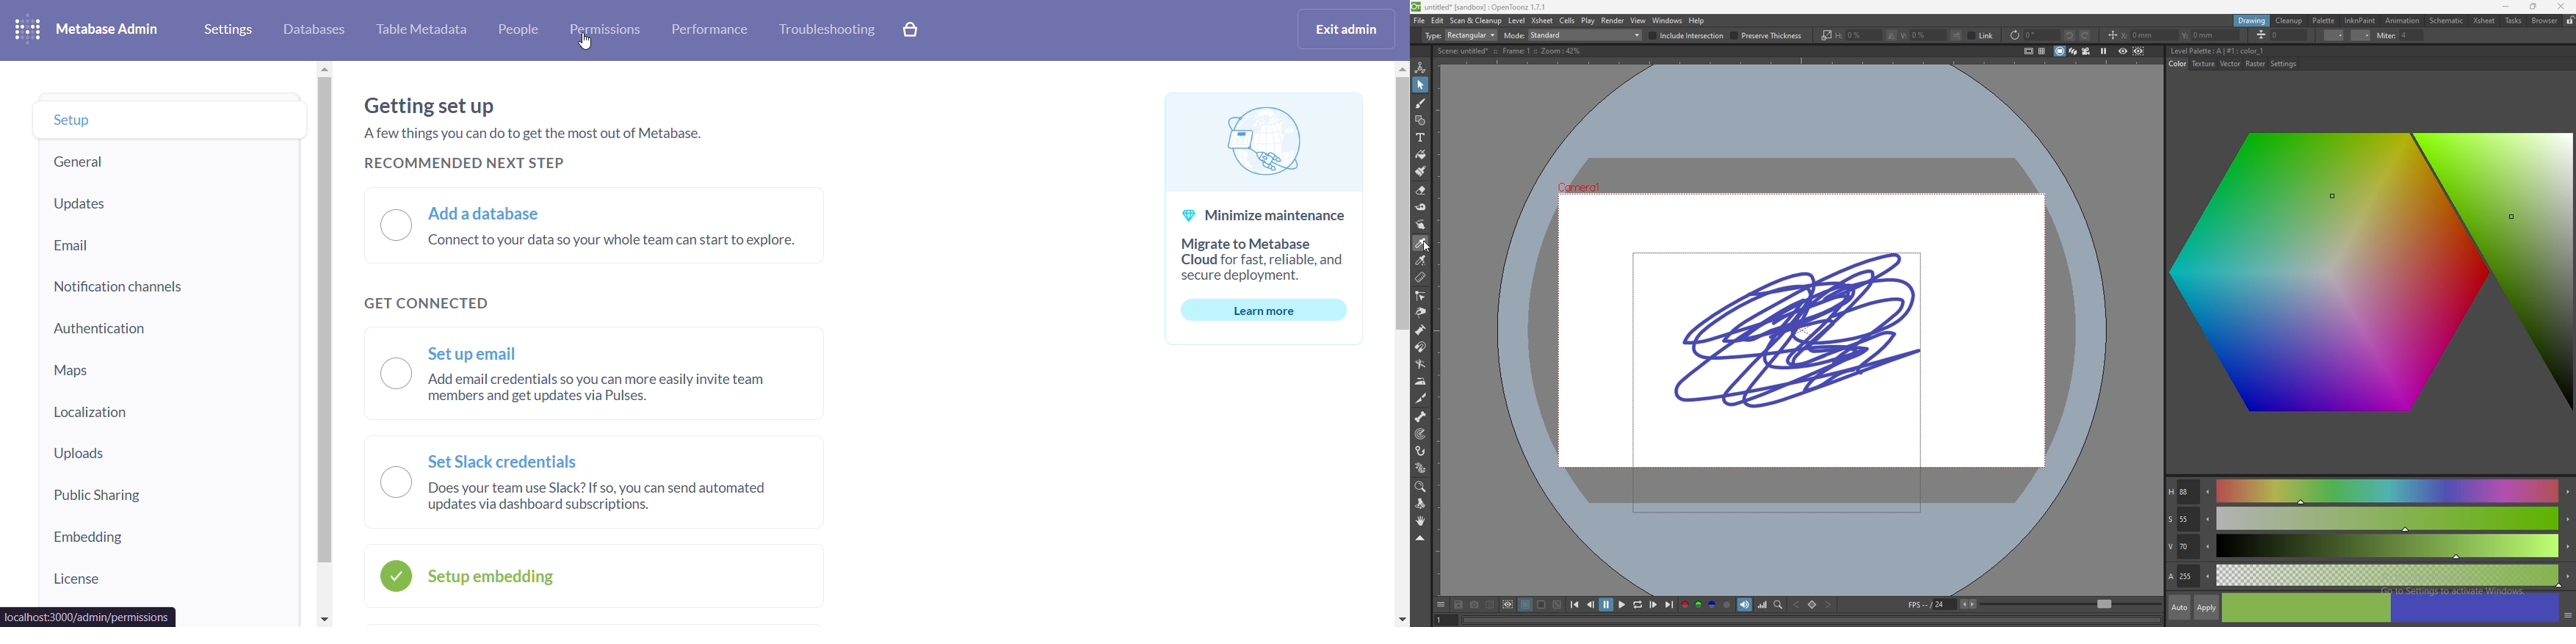  Describe the element at coordinates (1445, 619) in the screenshot. I see `1` at that location.